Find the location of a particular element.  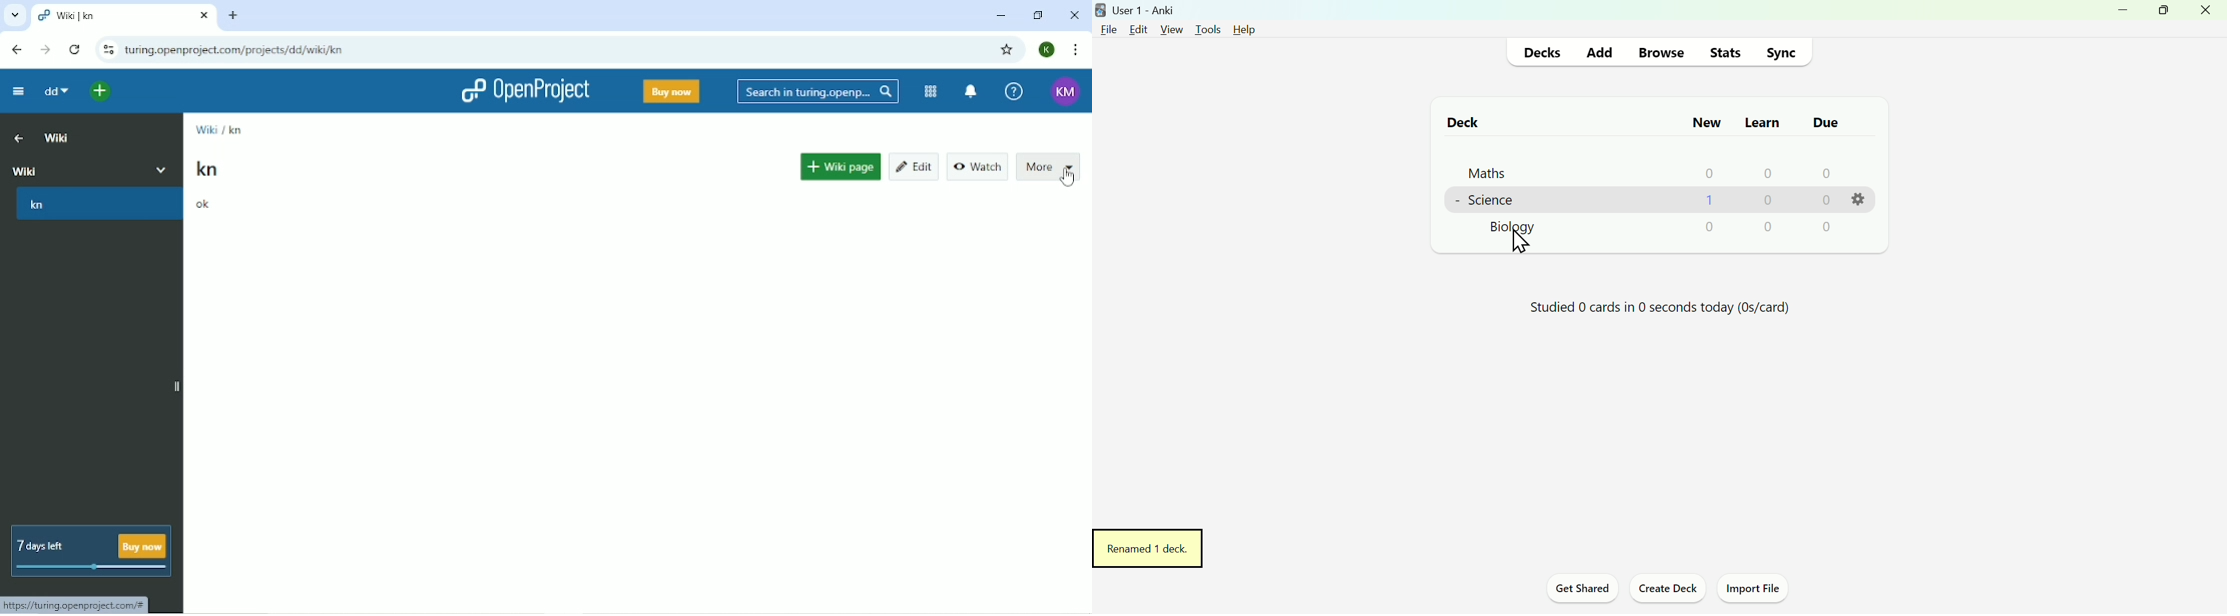

Bookmark this tab is located at coordinates (1007, 50).